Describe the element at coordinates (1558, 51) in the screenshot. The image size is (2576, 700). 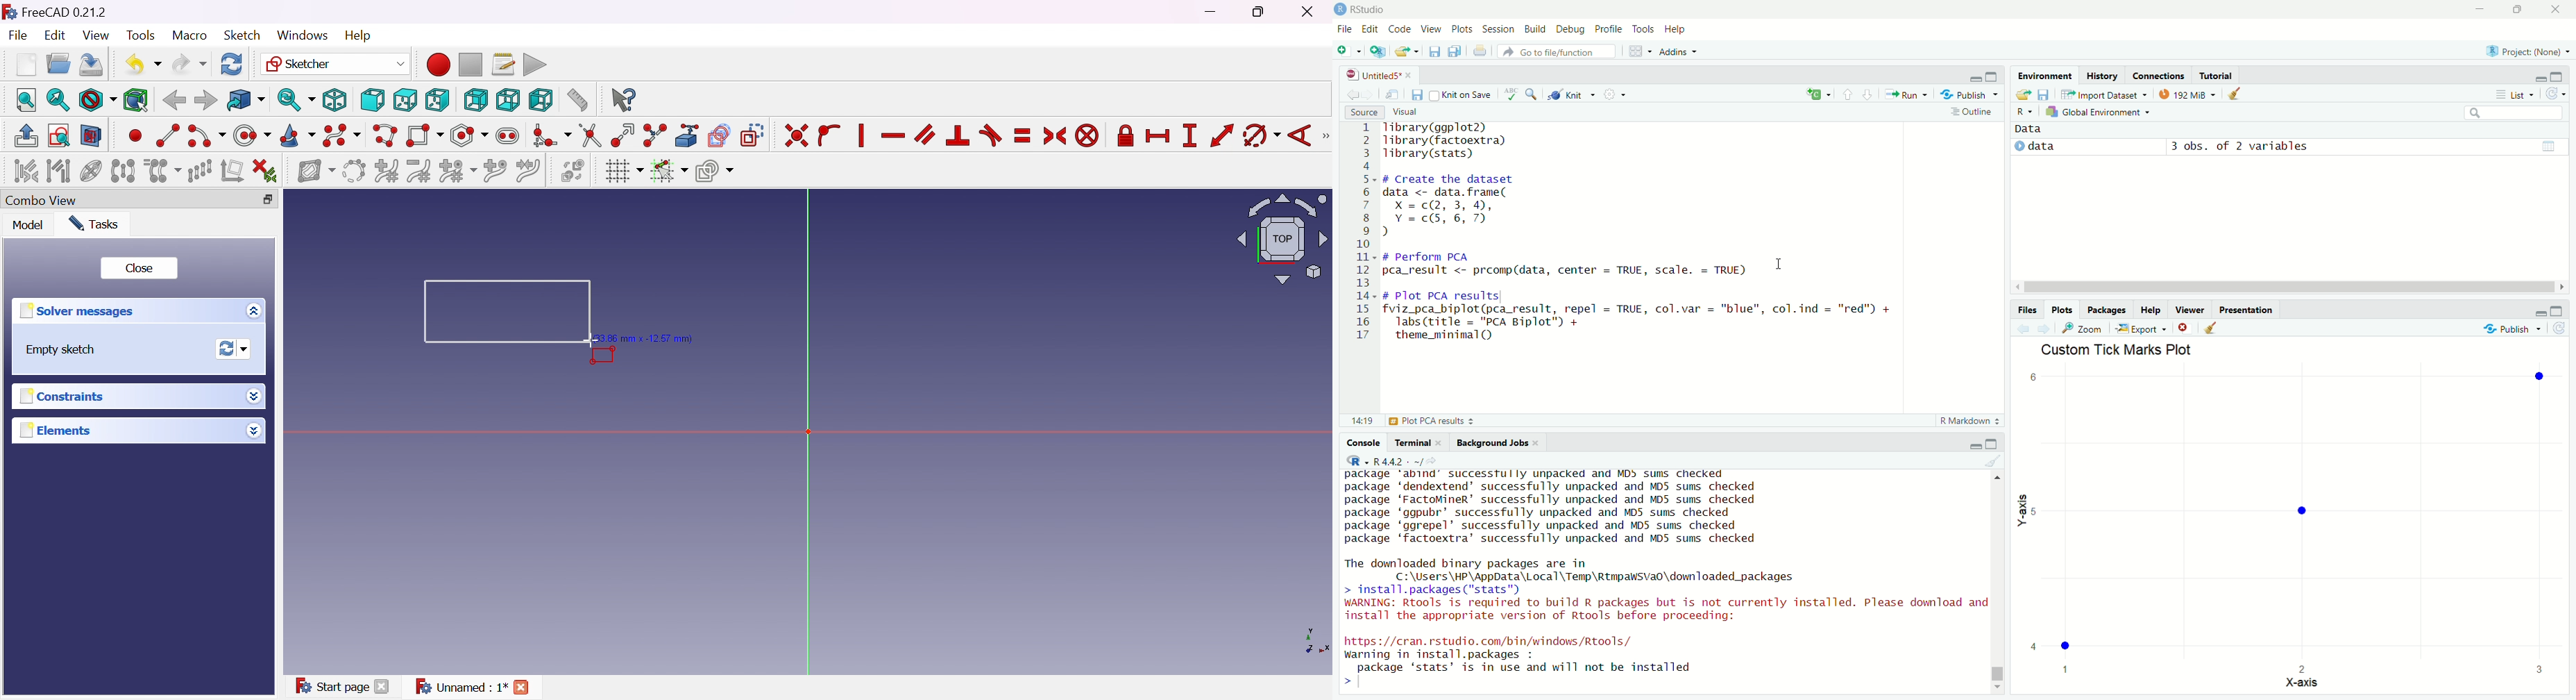
I see `go to file/function` at that location.